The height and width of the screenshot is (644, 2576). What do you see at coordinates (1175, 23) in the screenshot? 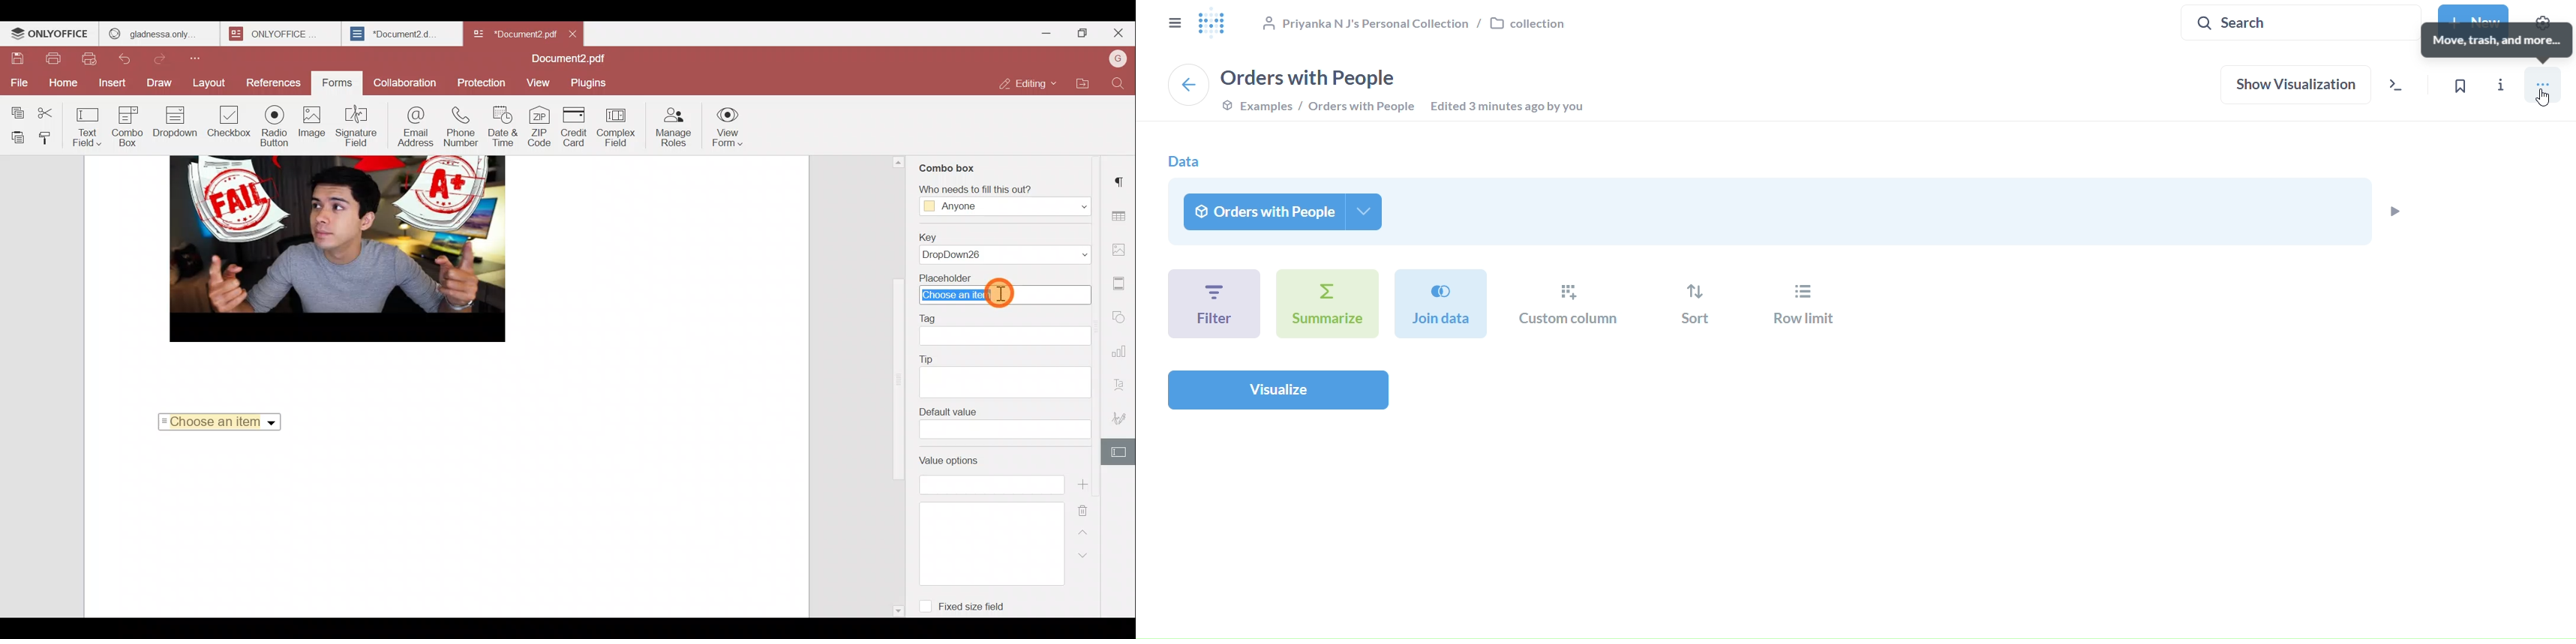
I see `close sidebar` at bounding box center [1175, 23].